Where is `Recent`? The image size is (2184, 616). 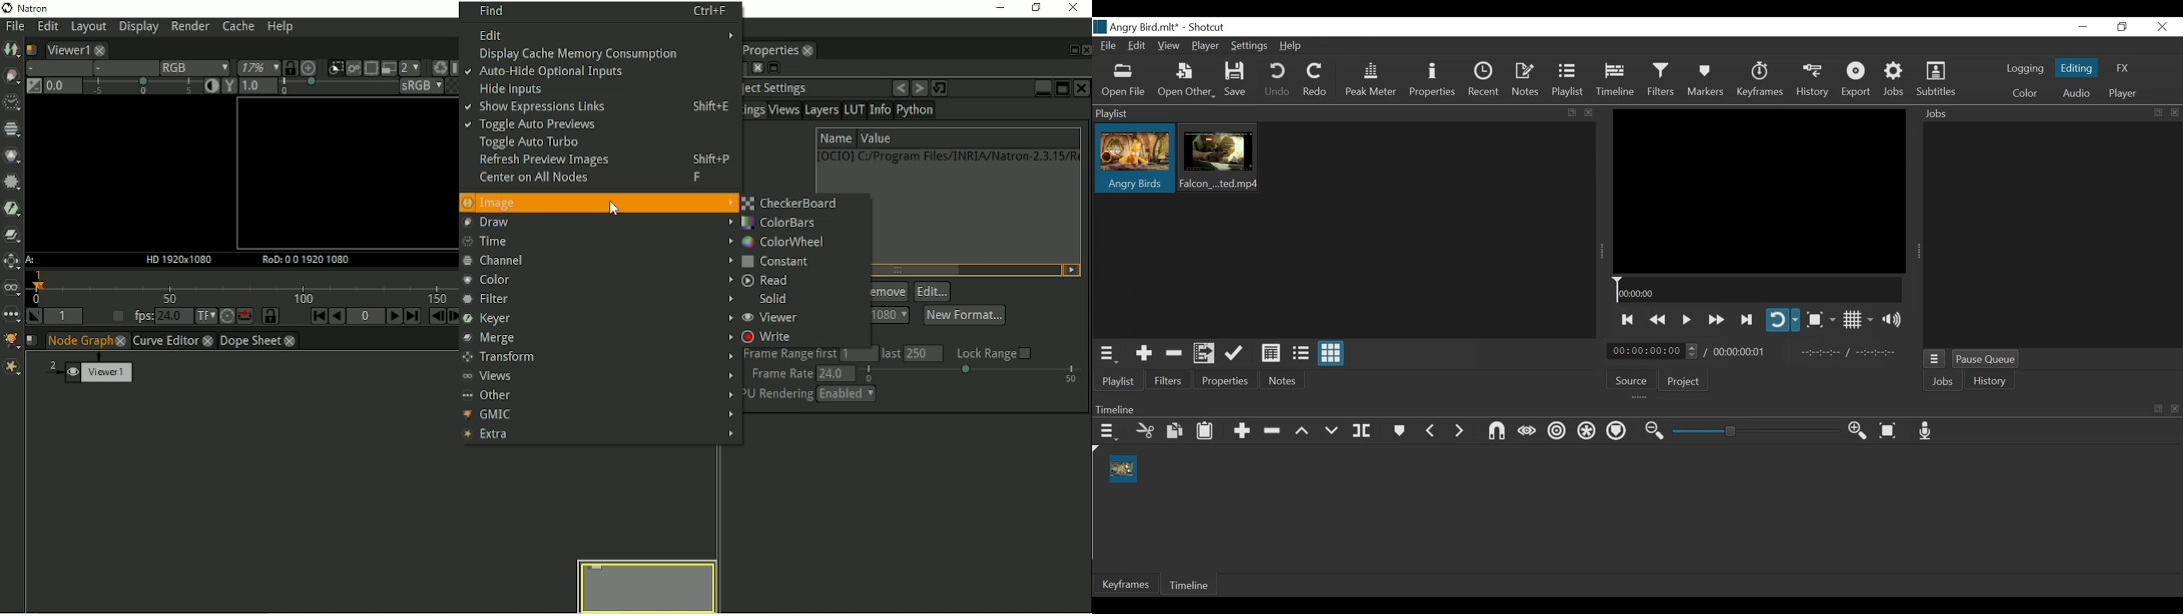 Recent is located at coordinates (1486, 81).